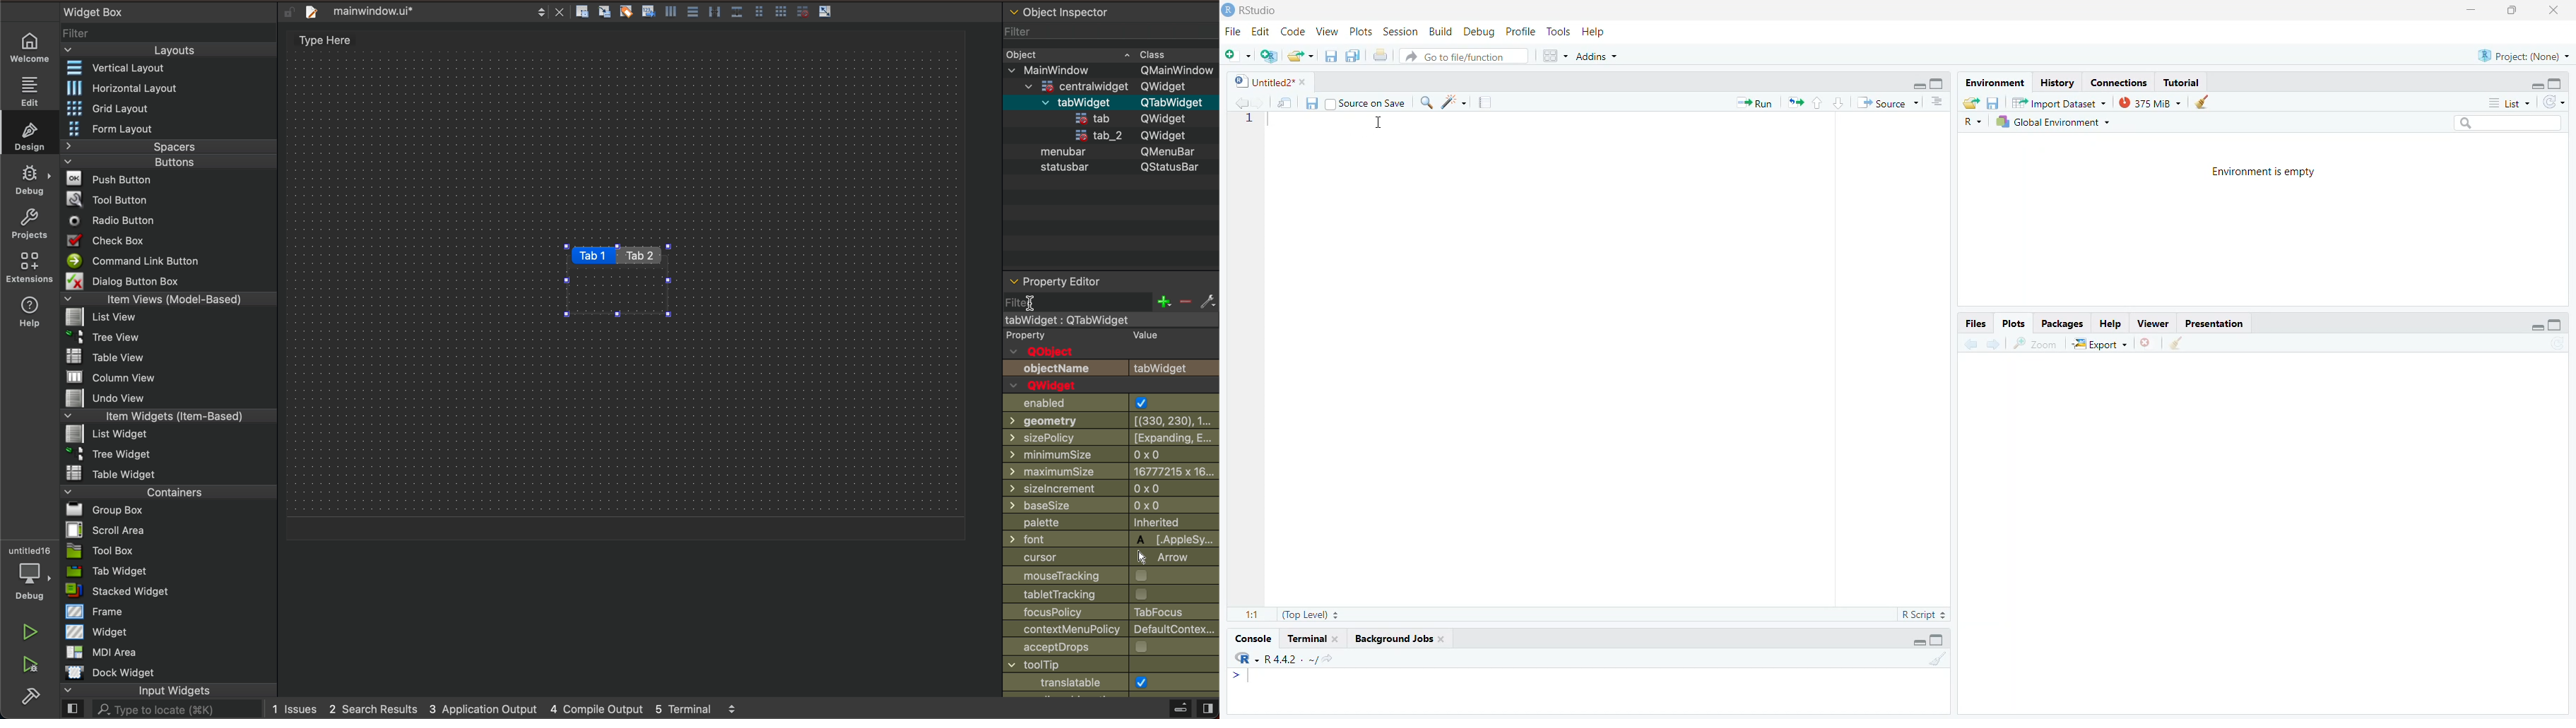 The width and height of the screenshot is (2576, 728). Describe the element at coordinates (109, 529) in the screenshot. I see `Scroll Area` at that location.